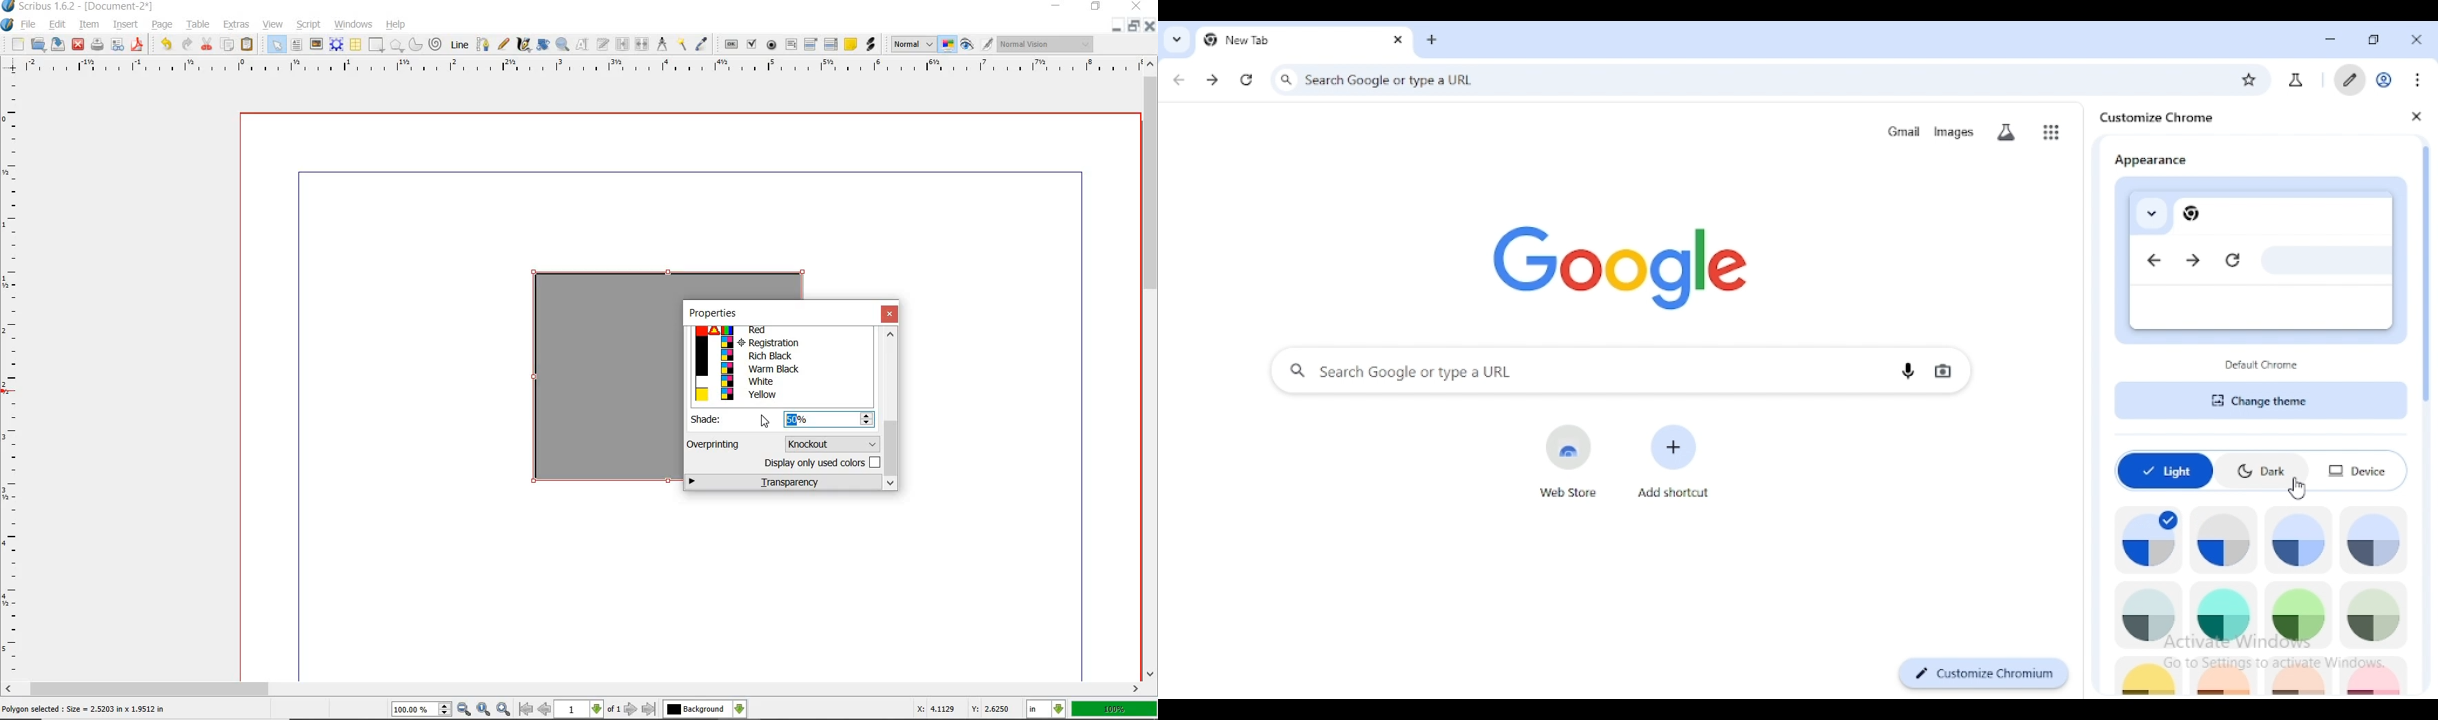 The width and height of the screenshot is (2464, 728). I want to click on zoom in, so click(503, 708).